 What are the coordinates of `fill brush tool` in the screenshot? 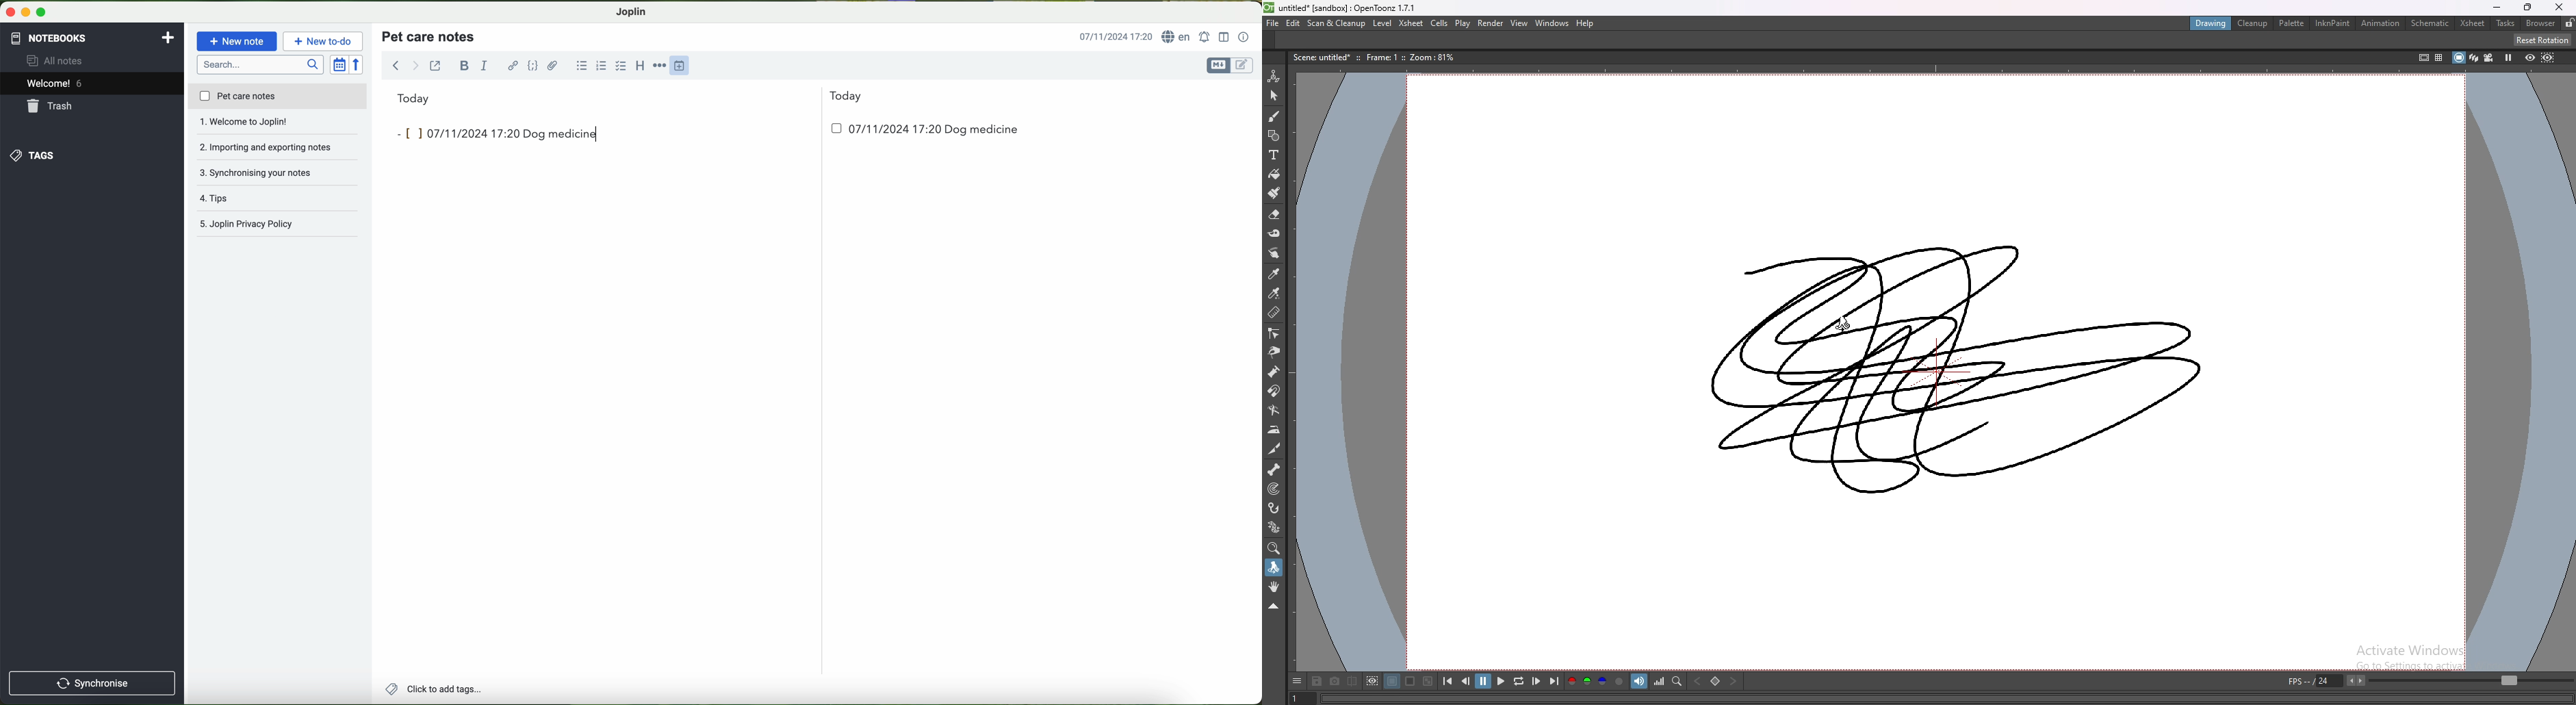 It's located at (1274, 192).